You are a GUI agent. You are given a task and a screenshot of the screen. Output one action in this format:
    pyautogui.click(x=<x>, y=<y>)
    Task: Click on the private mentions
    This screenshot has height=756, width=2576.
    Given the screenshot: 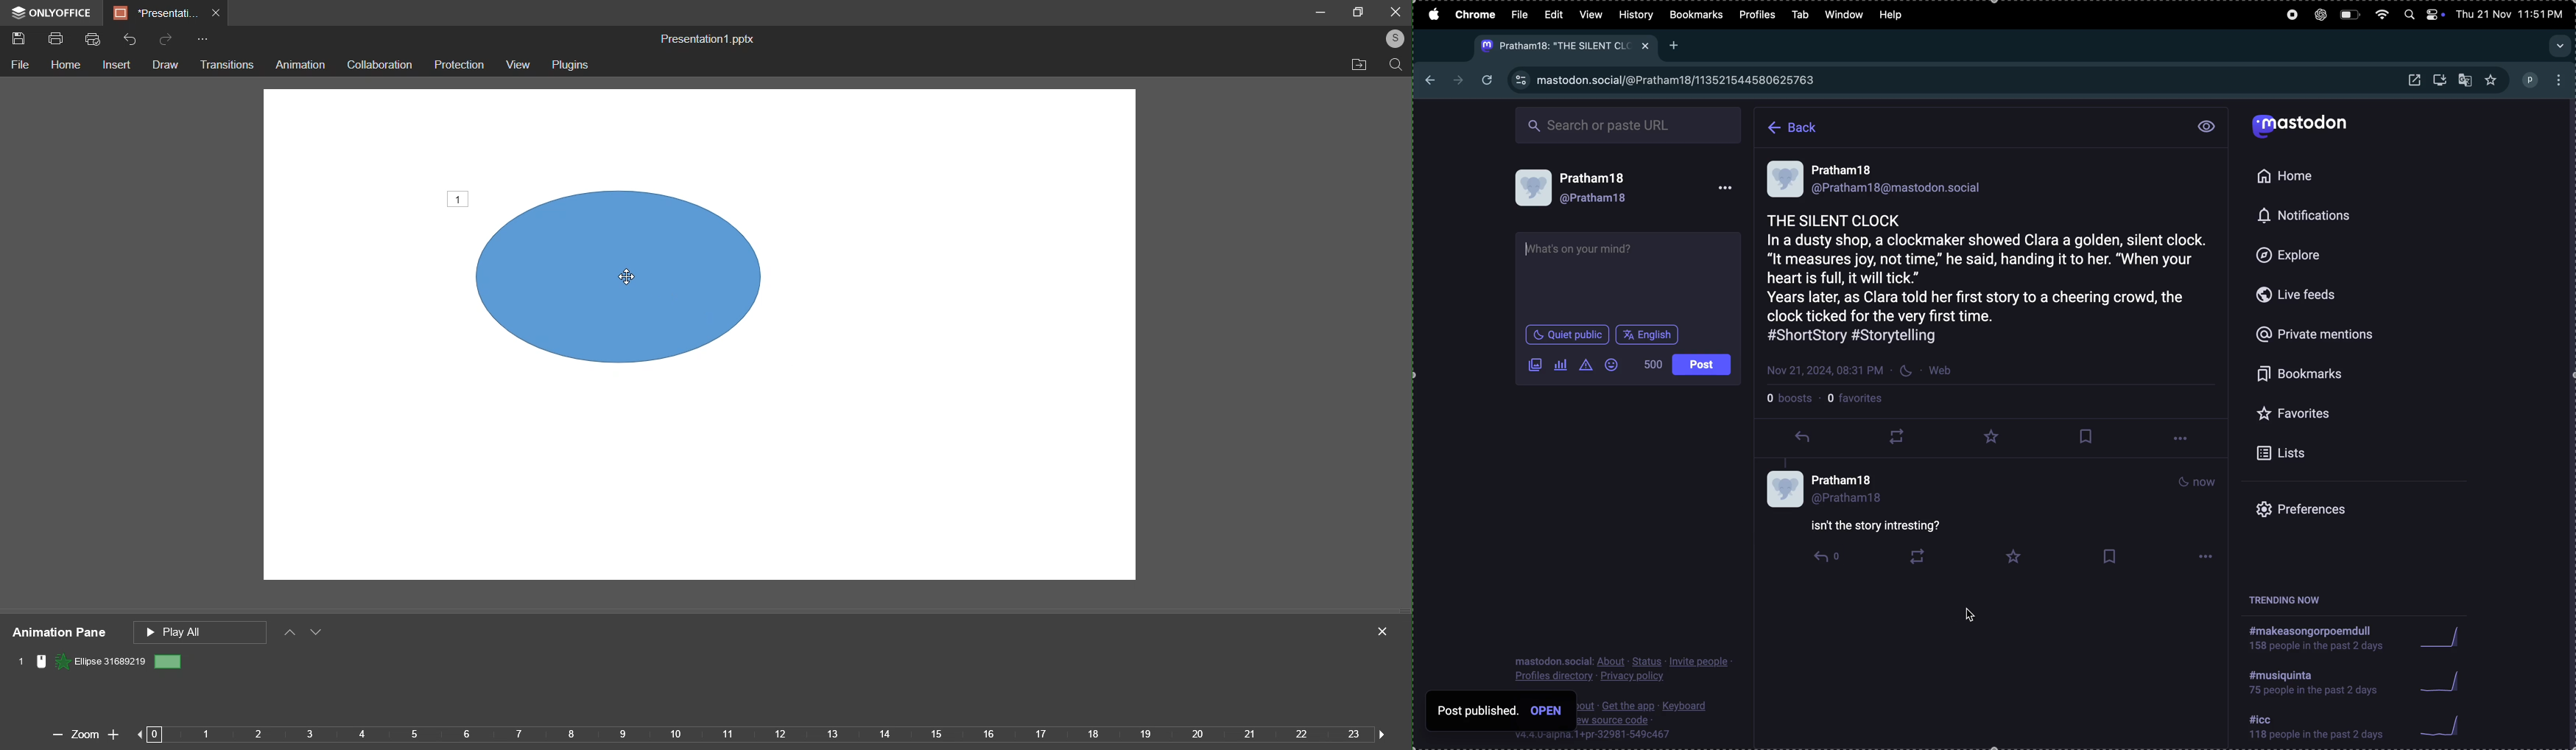 What is the action you would take?
    pyautogui.click(x=2328, y=337)
    